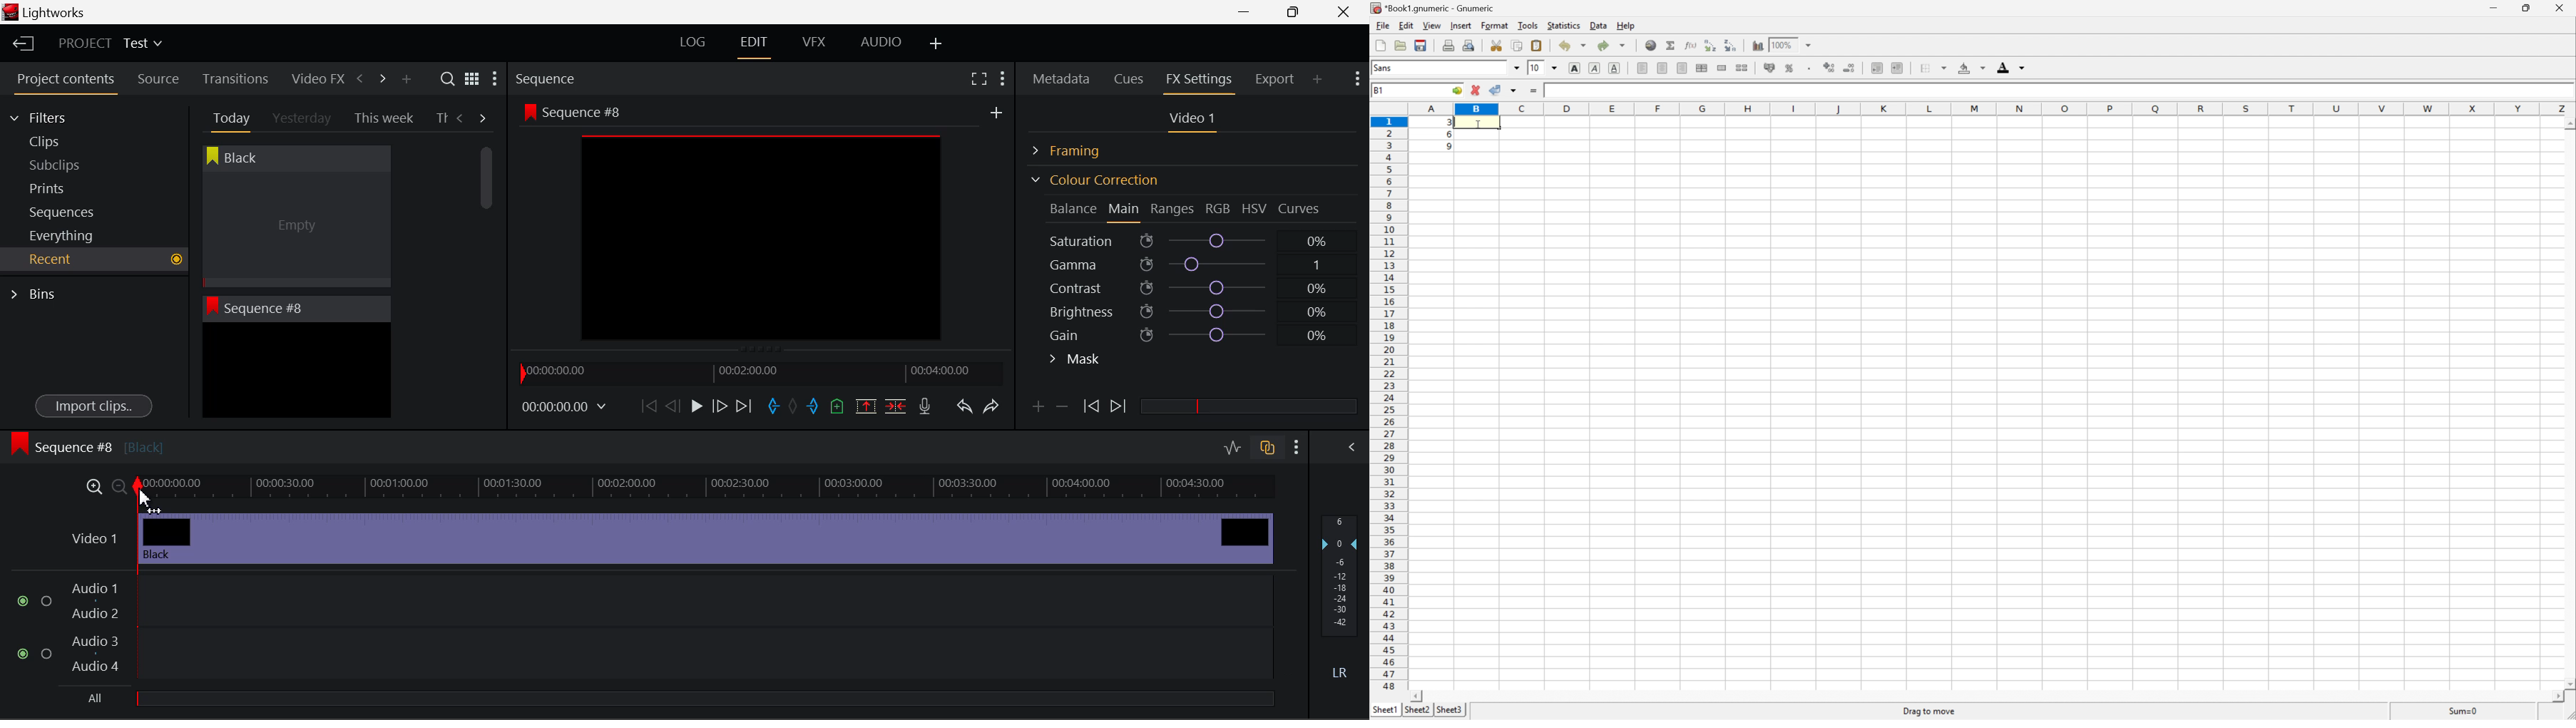 The image size is (2576, 728). What do you see at coordinates (756, 45) in the screenshot?
I see `EDIT Layout` at bounding box center [756, 45].